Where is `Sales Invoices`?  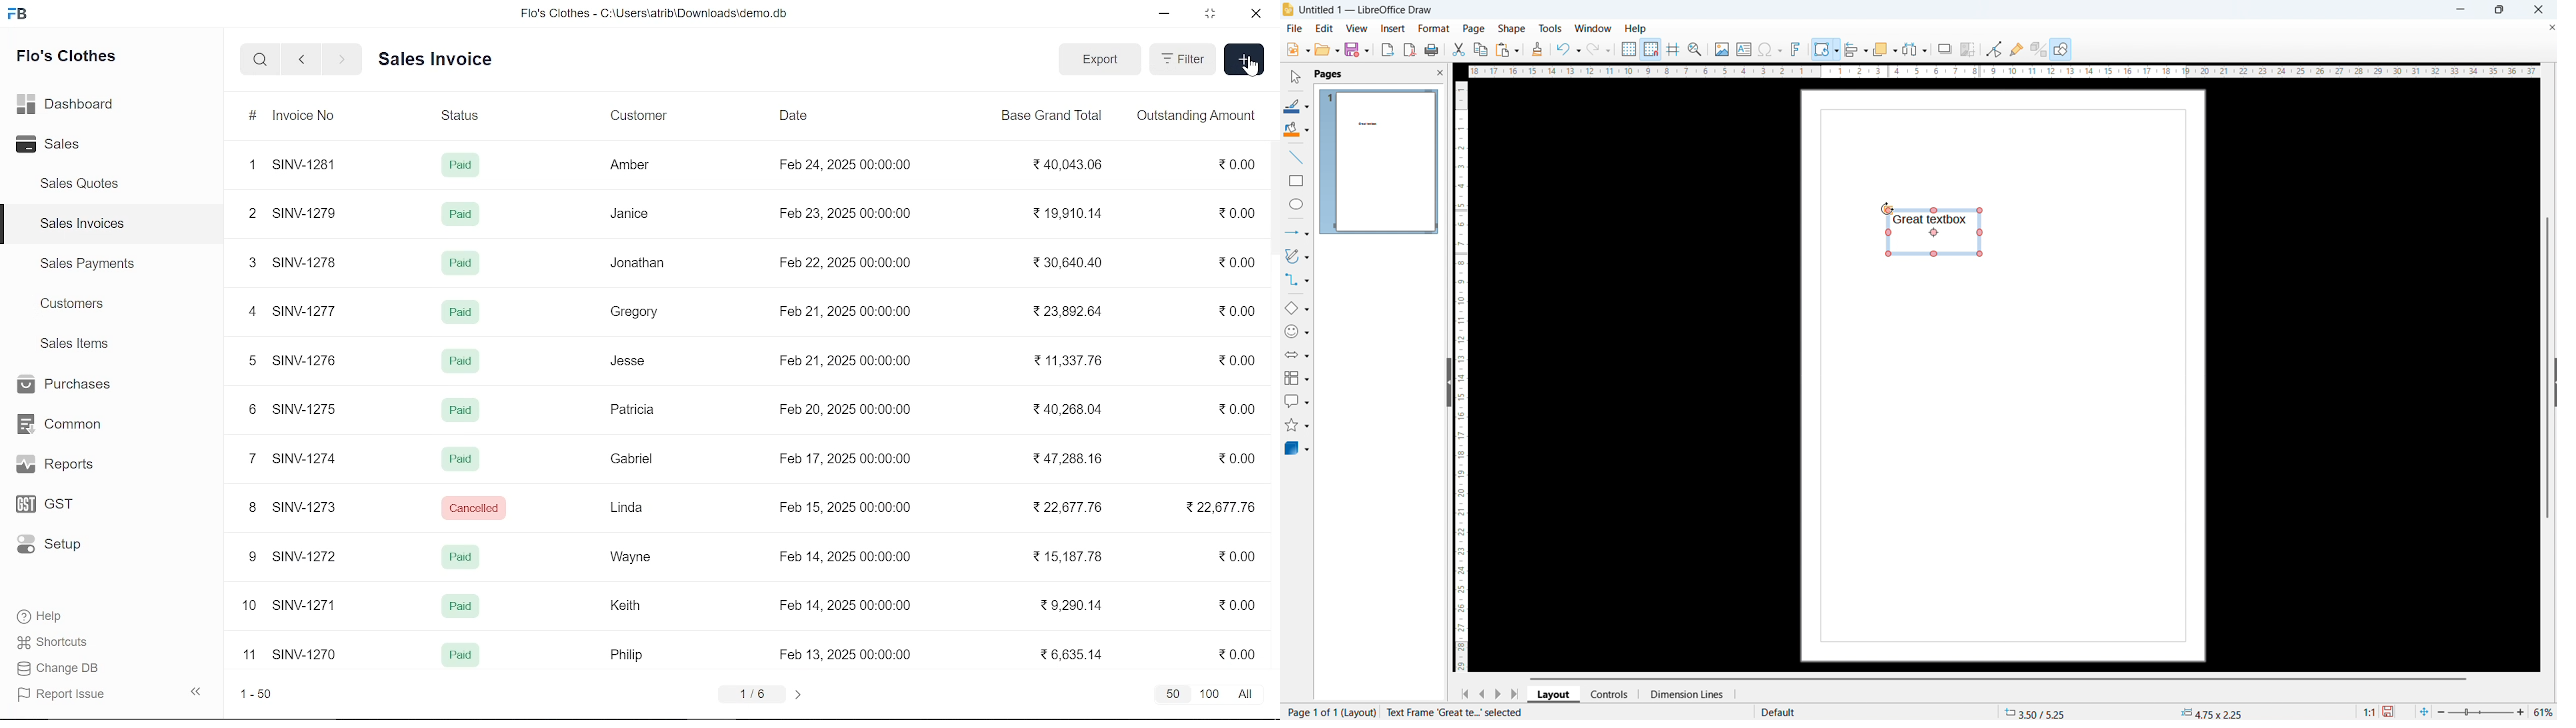 Sales Invoices is located at coordinates (82, 224).